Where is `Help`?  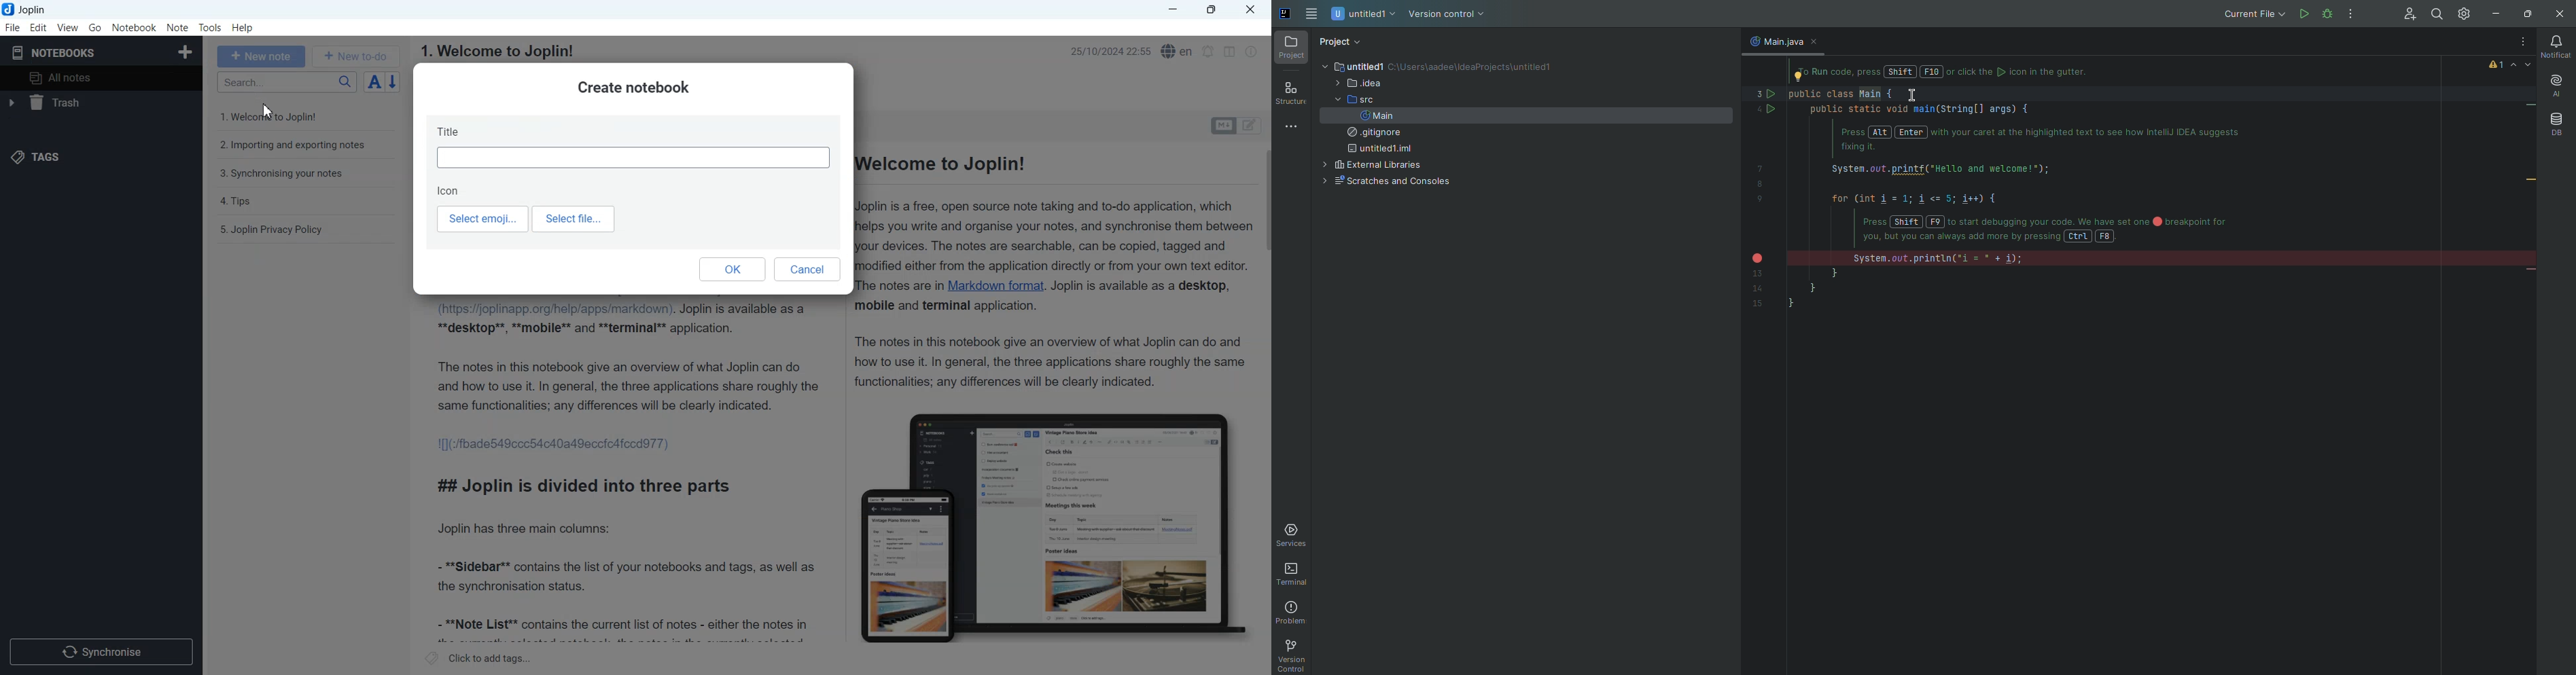 Help is located at coordinates (244, 28).